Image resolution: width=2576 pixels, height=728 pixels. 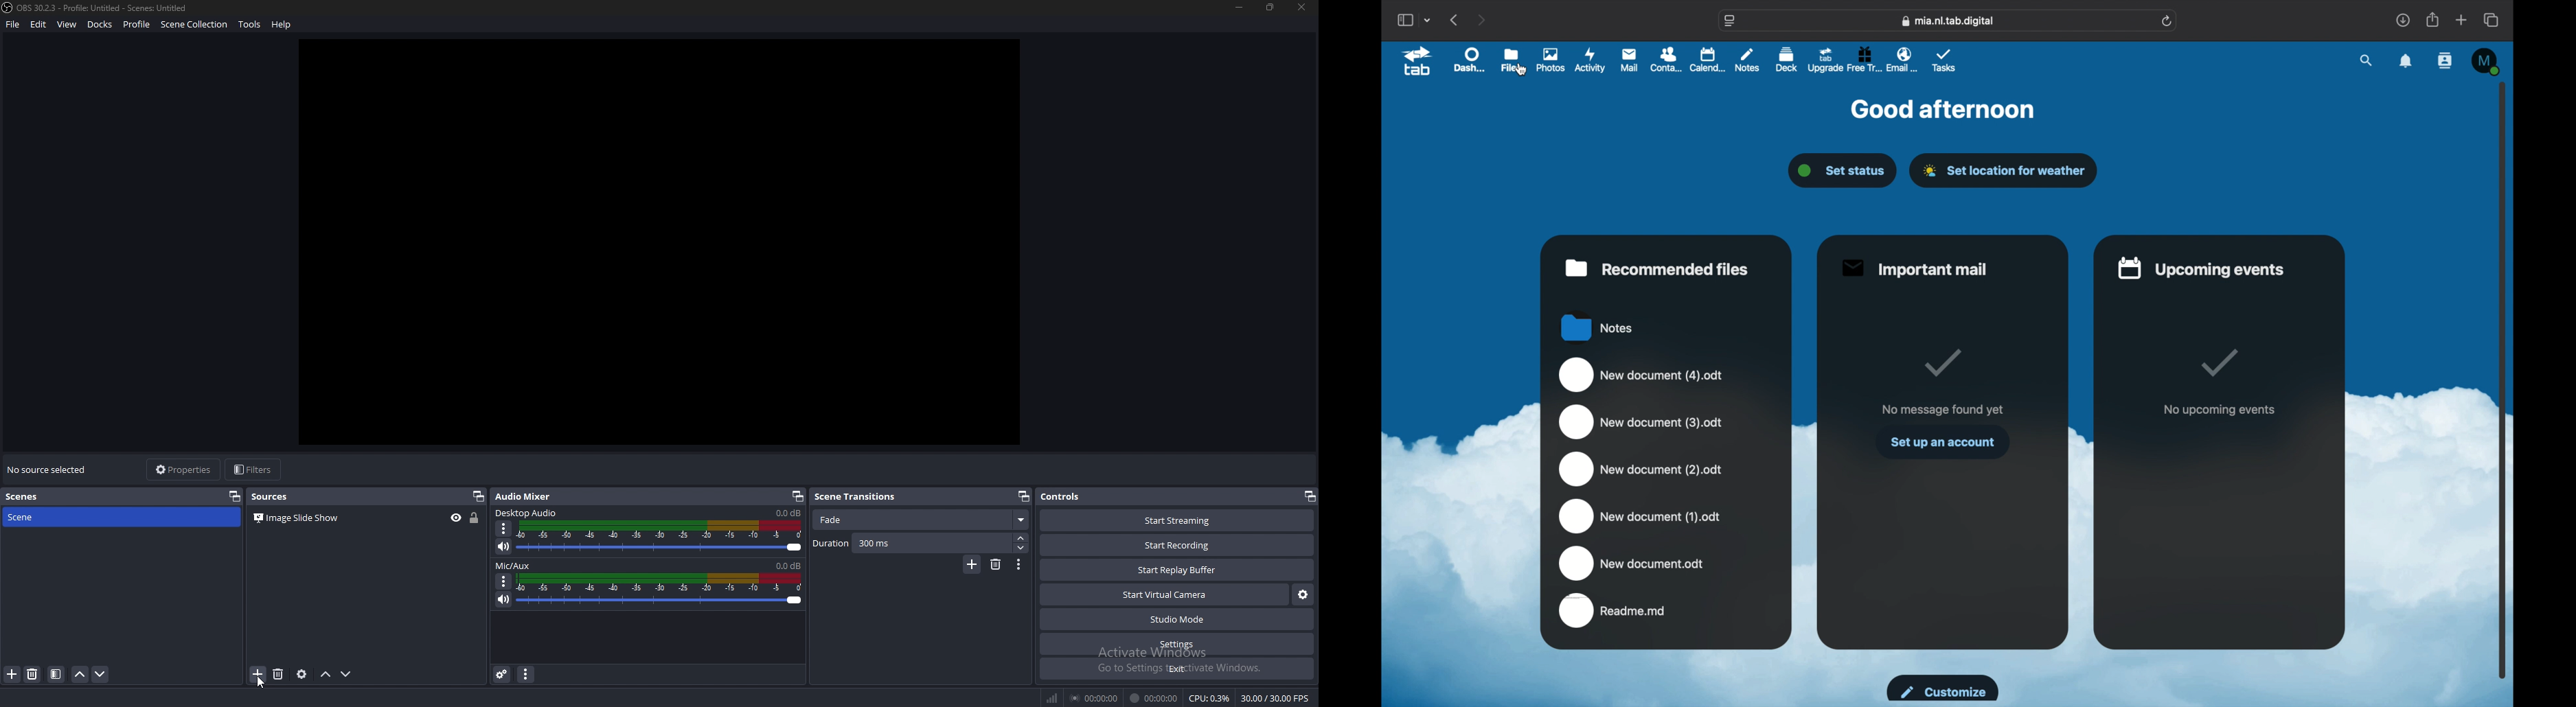 I want to click on help, so click(x=283, y=25).